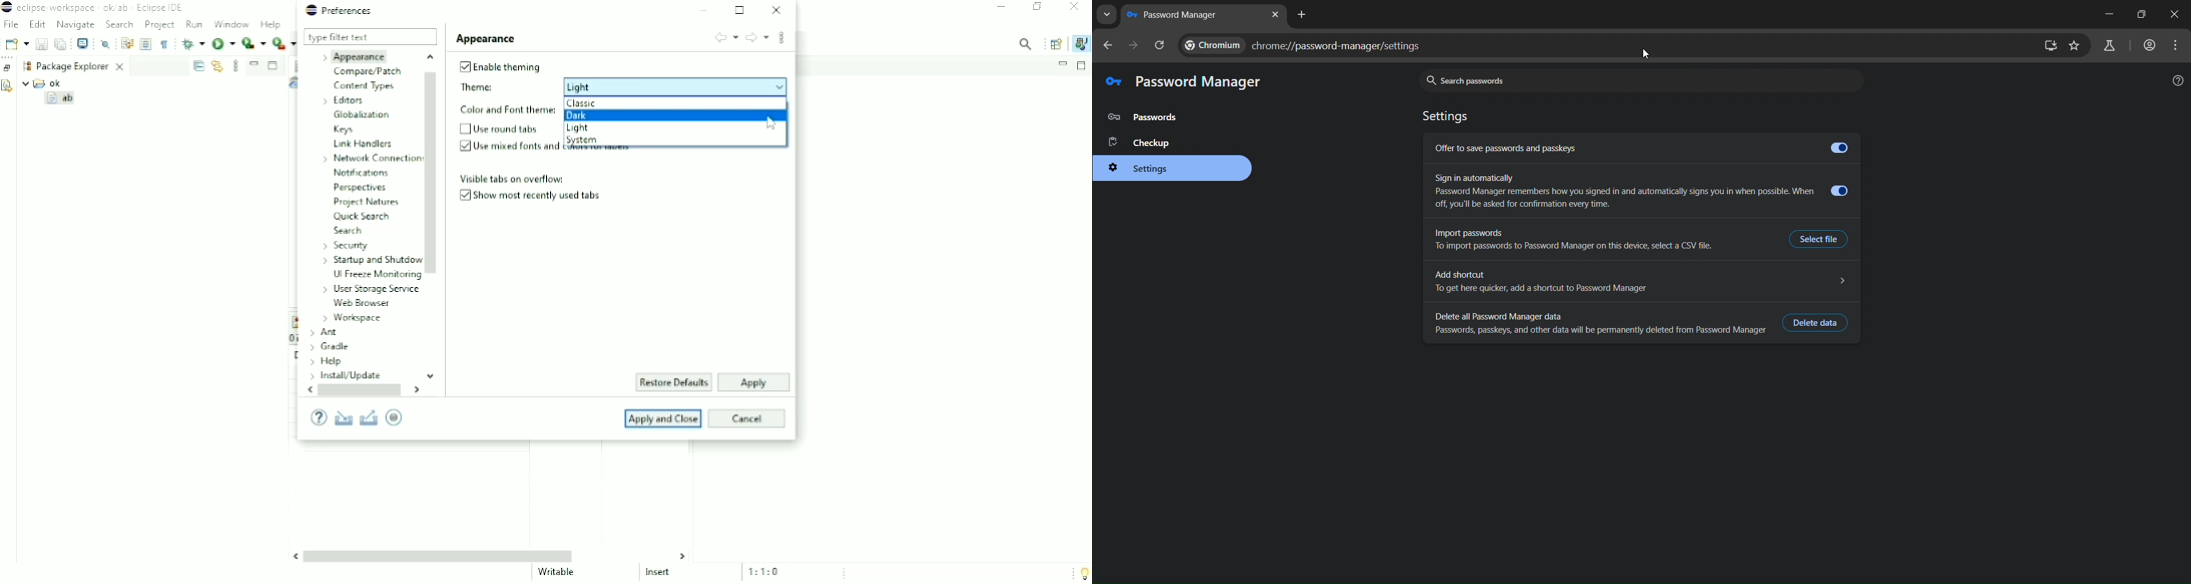  I want to click on Navigate, so click(75, 25).